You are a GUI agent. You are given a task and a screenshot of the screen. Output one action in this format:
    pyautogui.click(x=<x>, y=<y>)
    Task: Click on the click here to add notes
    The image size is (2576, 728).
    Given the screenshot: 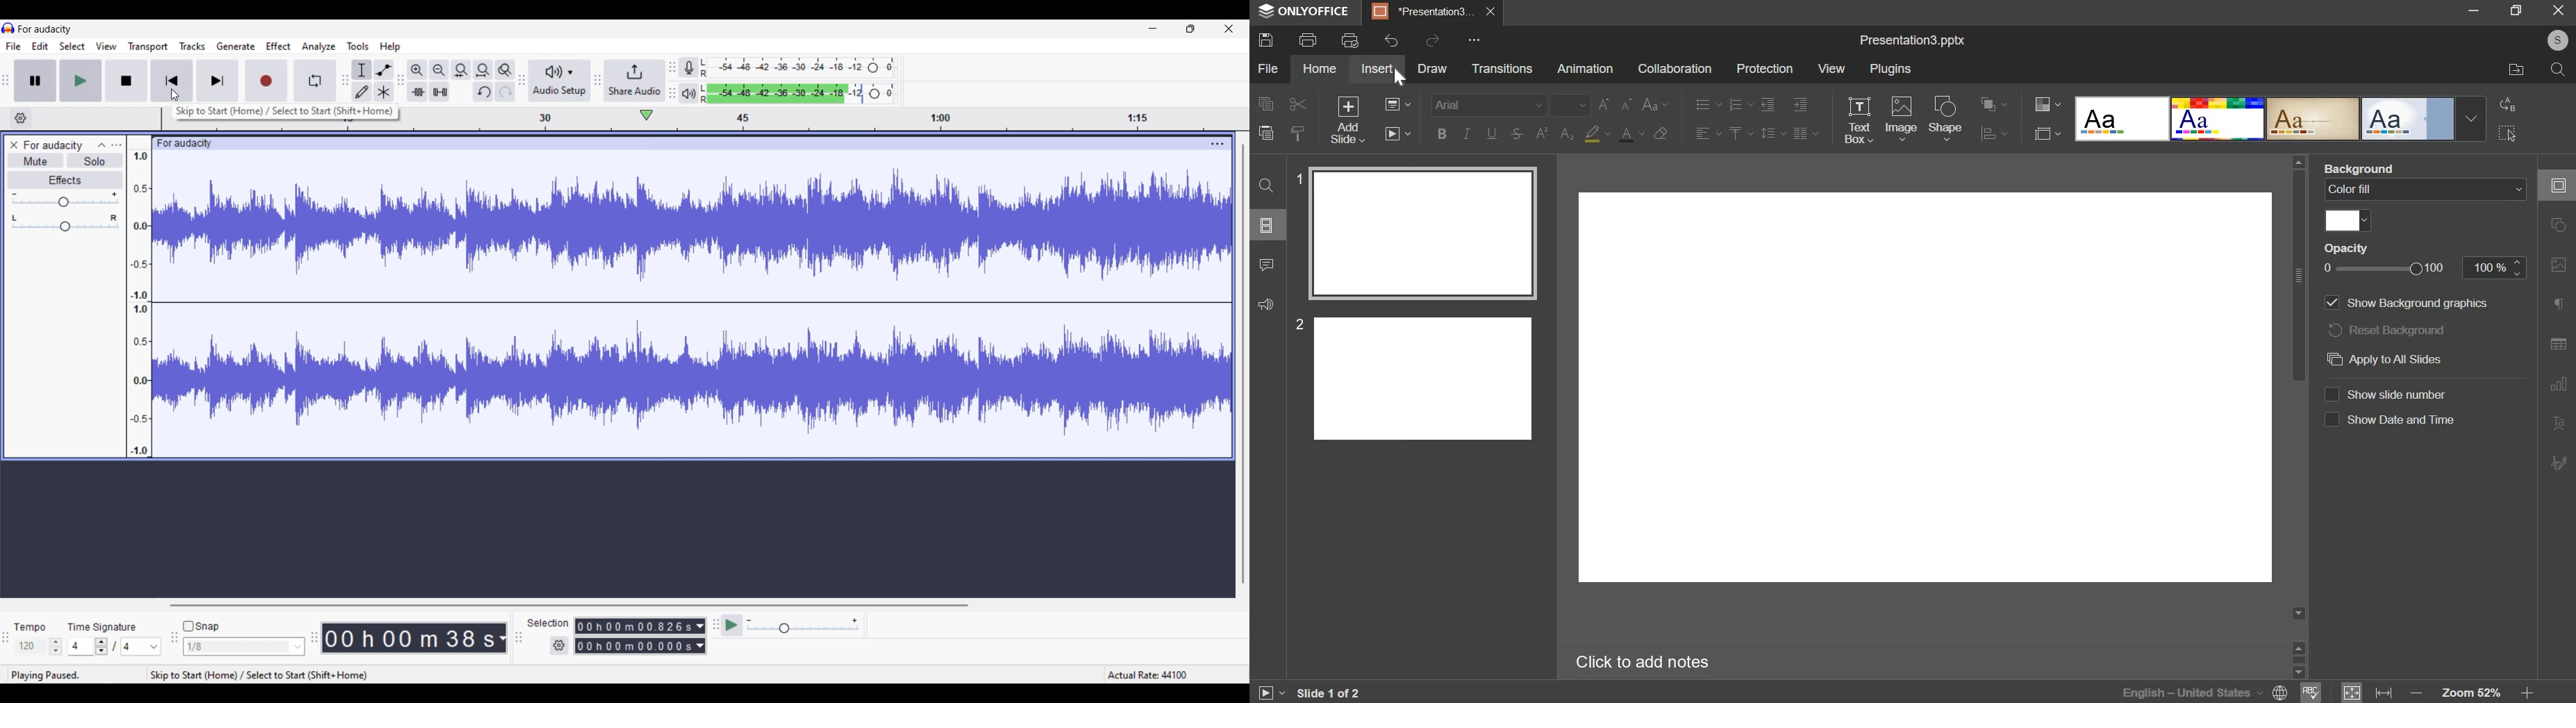 What is the action you would take?
    pyautogui.click(x=1643, y=663)
    